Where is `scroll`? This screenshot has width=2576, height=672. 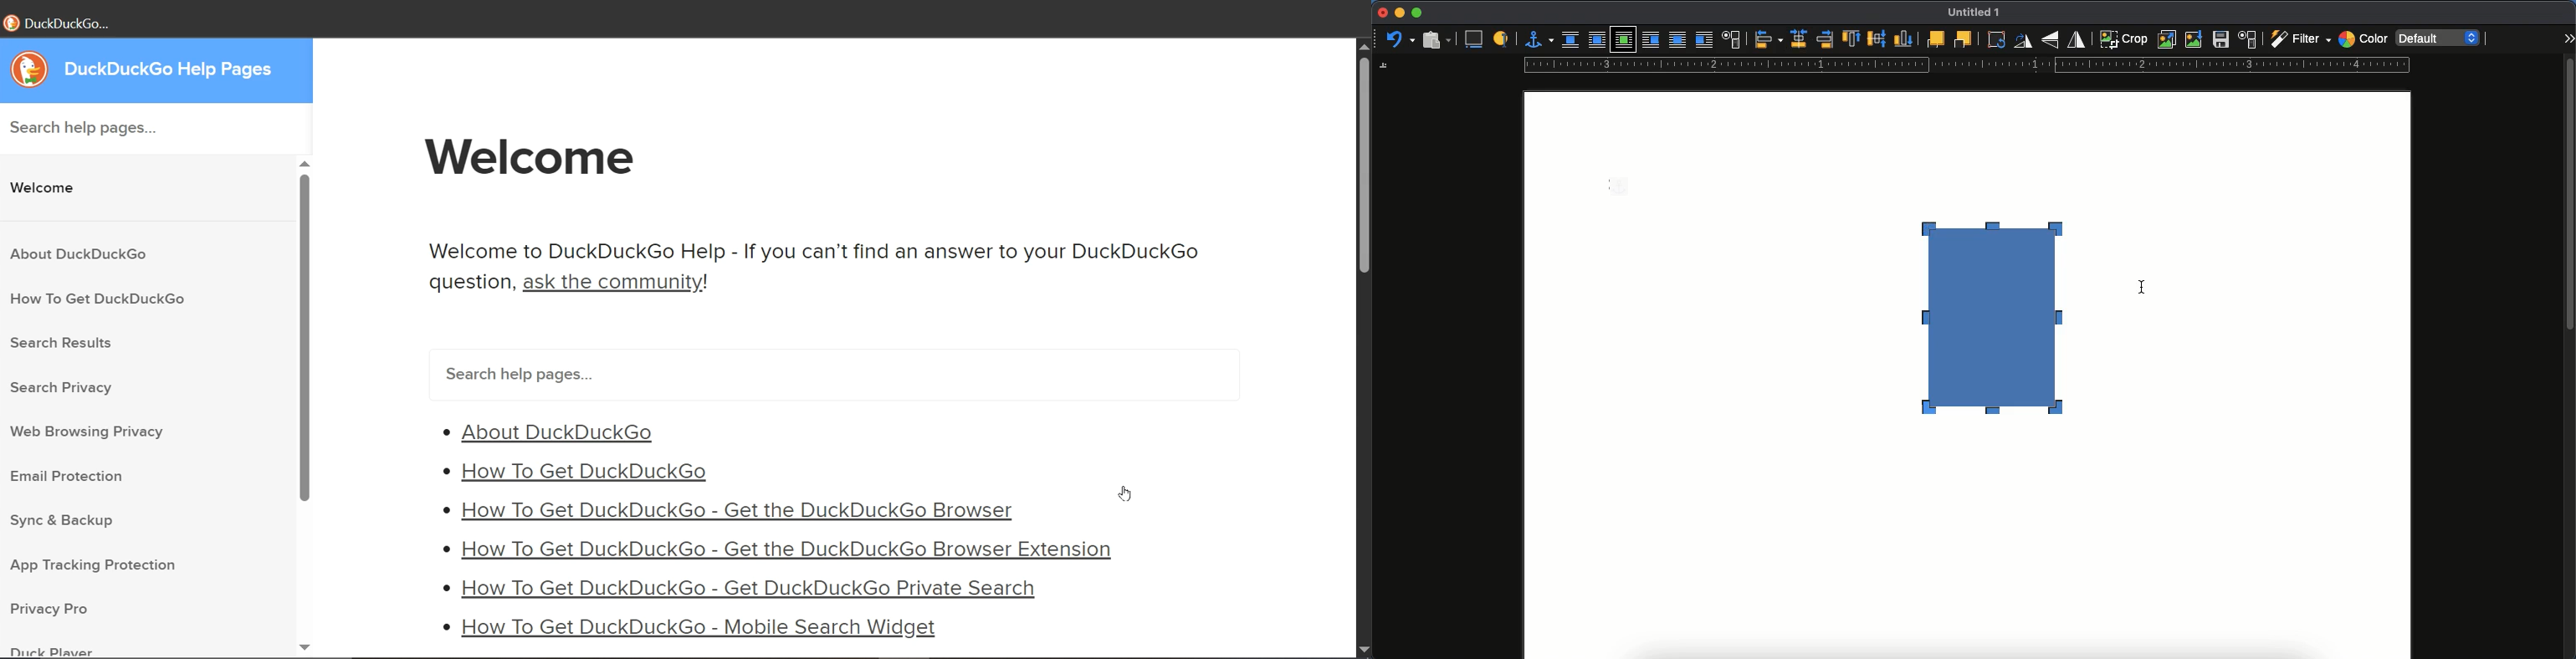
scroll is located at coordinates (2570, 357).